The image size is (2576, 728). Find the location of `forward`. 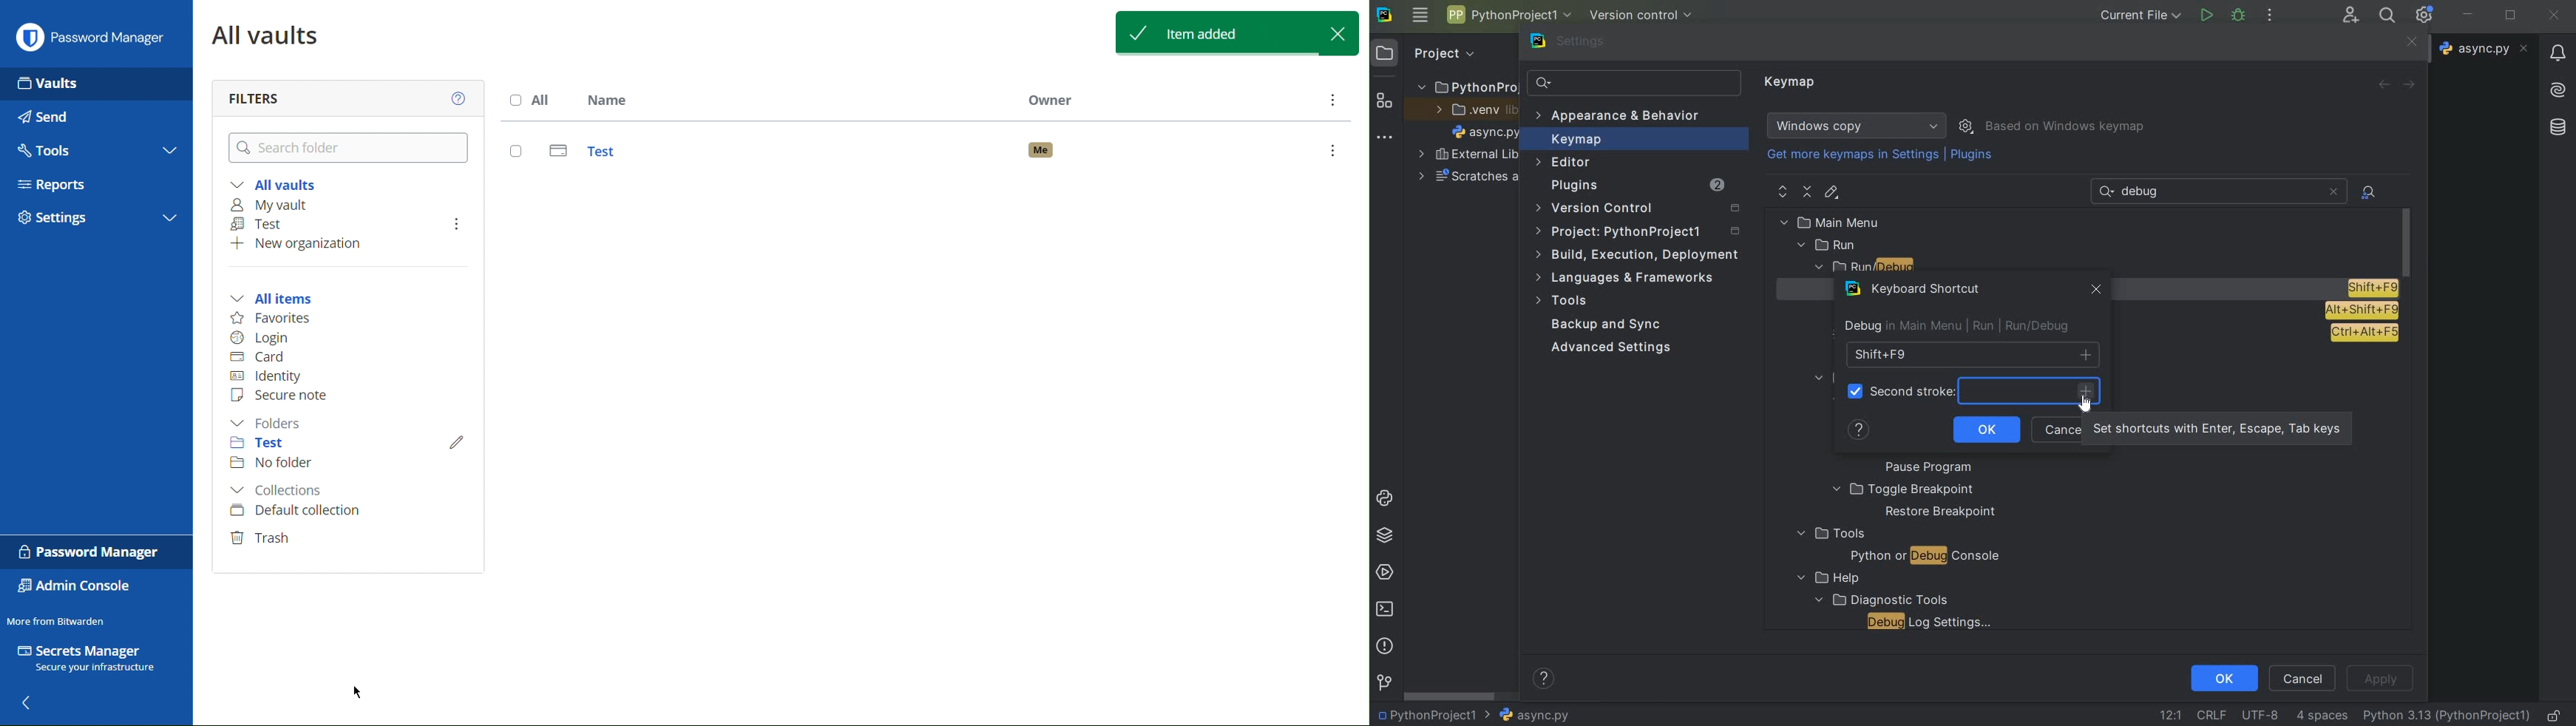

forward is located at coordinates (2412, 85).